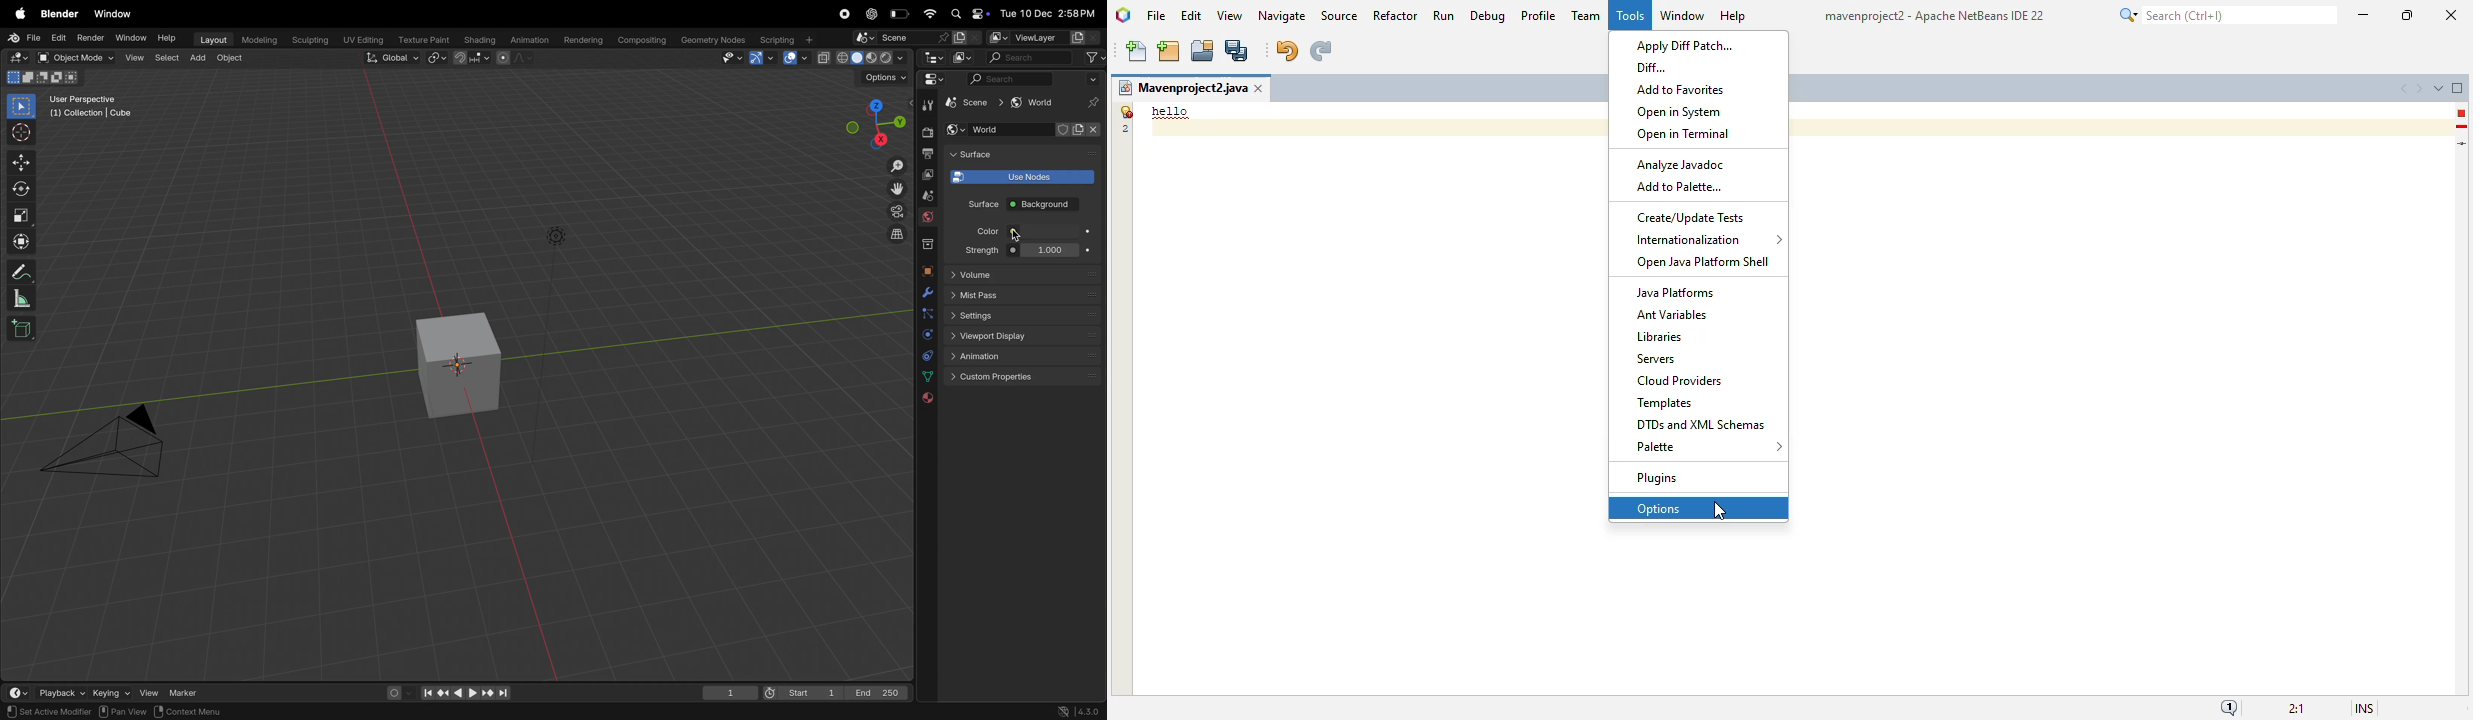  I want to click on Animation, so click(1023, 357).